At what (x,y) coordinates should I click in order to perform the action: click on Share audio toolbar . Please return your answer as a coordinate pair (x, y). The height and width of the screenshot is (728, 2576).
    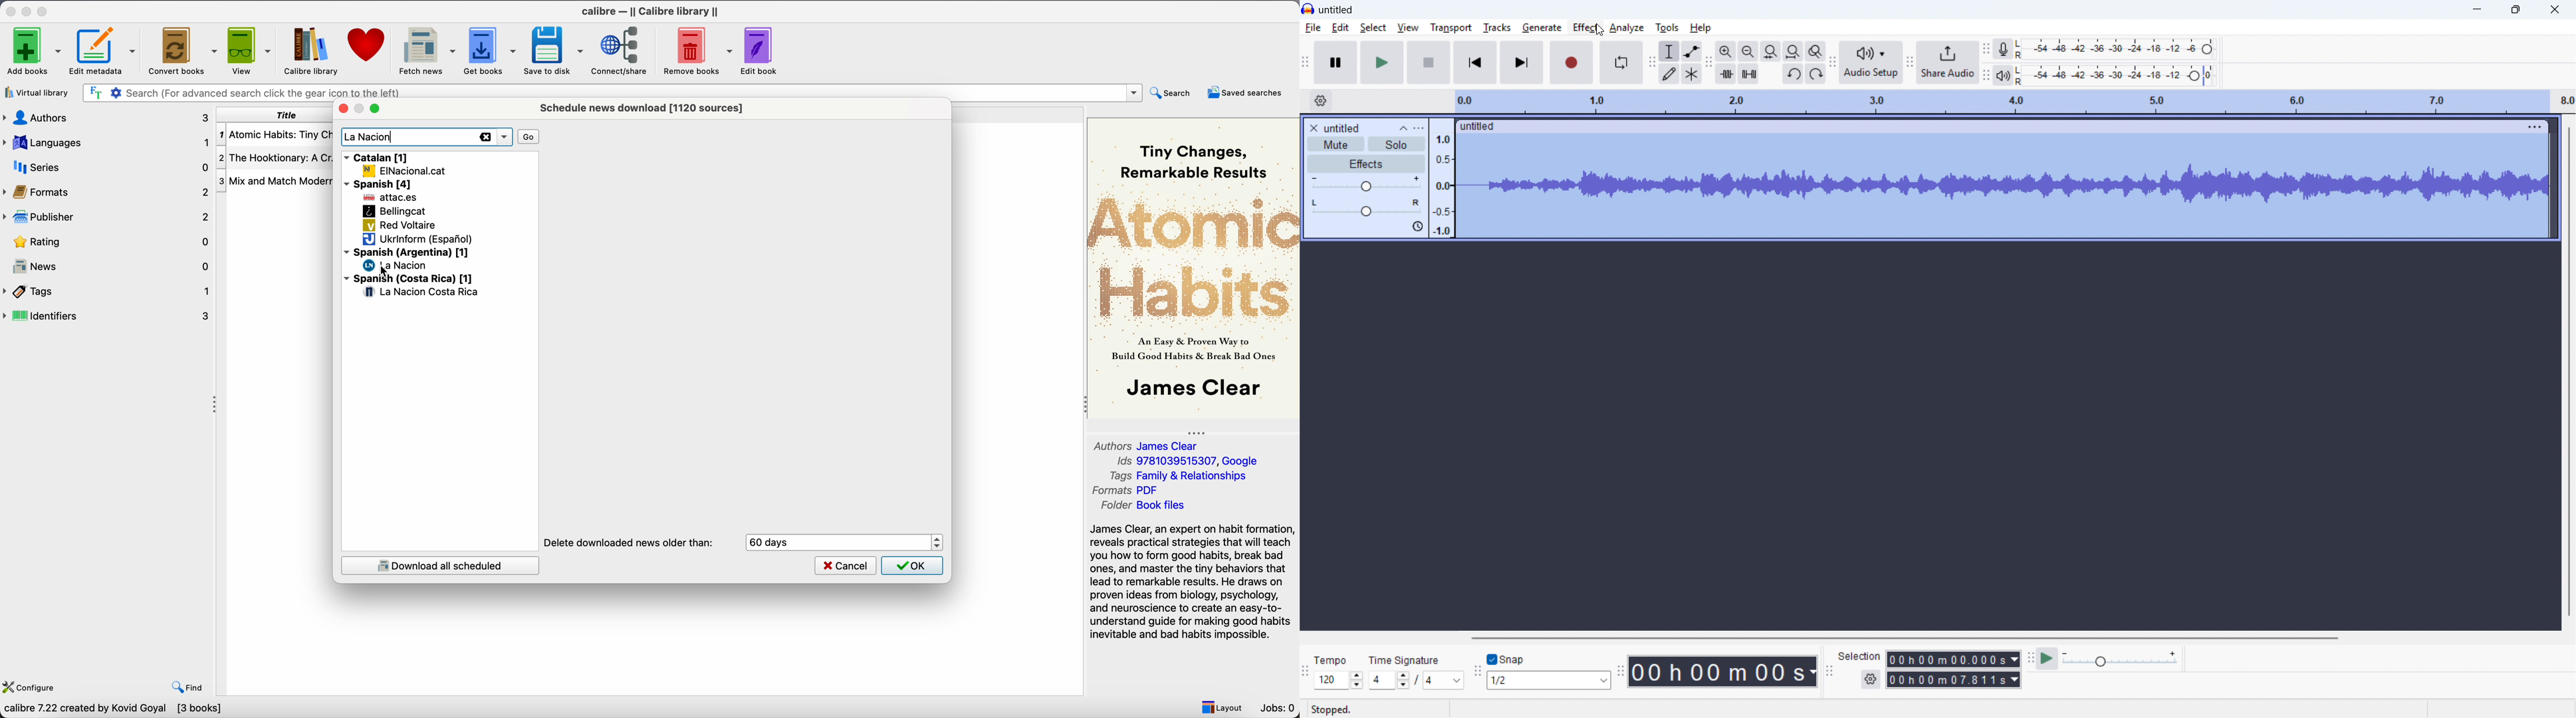
    Looking at the image, I should click on (1909, 63).